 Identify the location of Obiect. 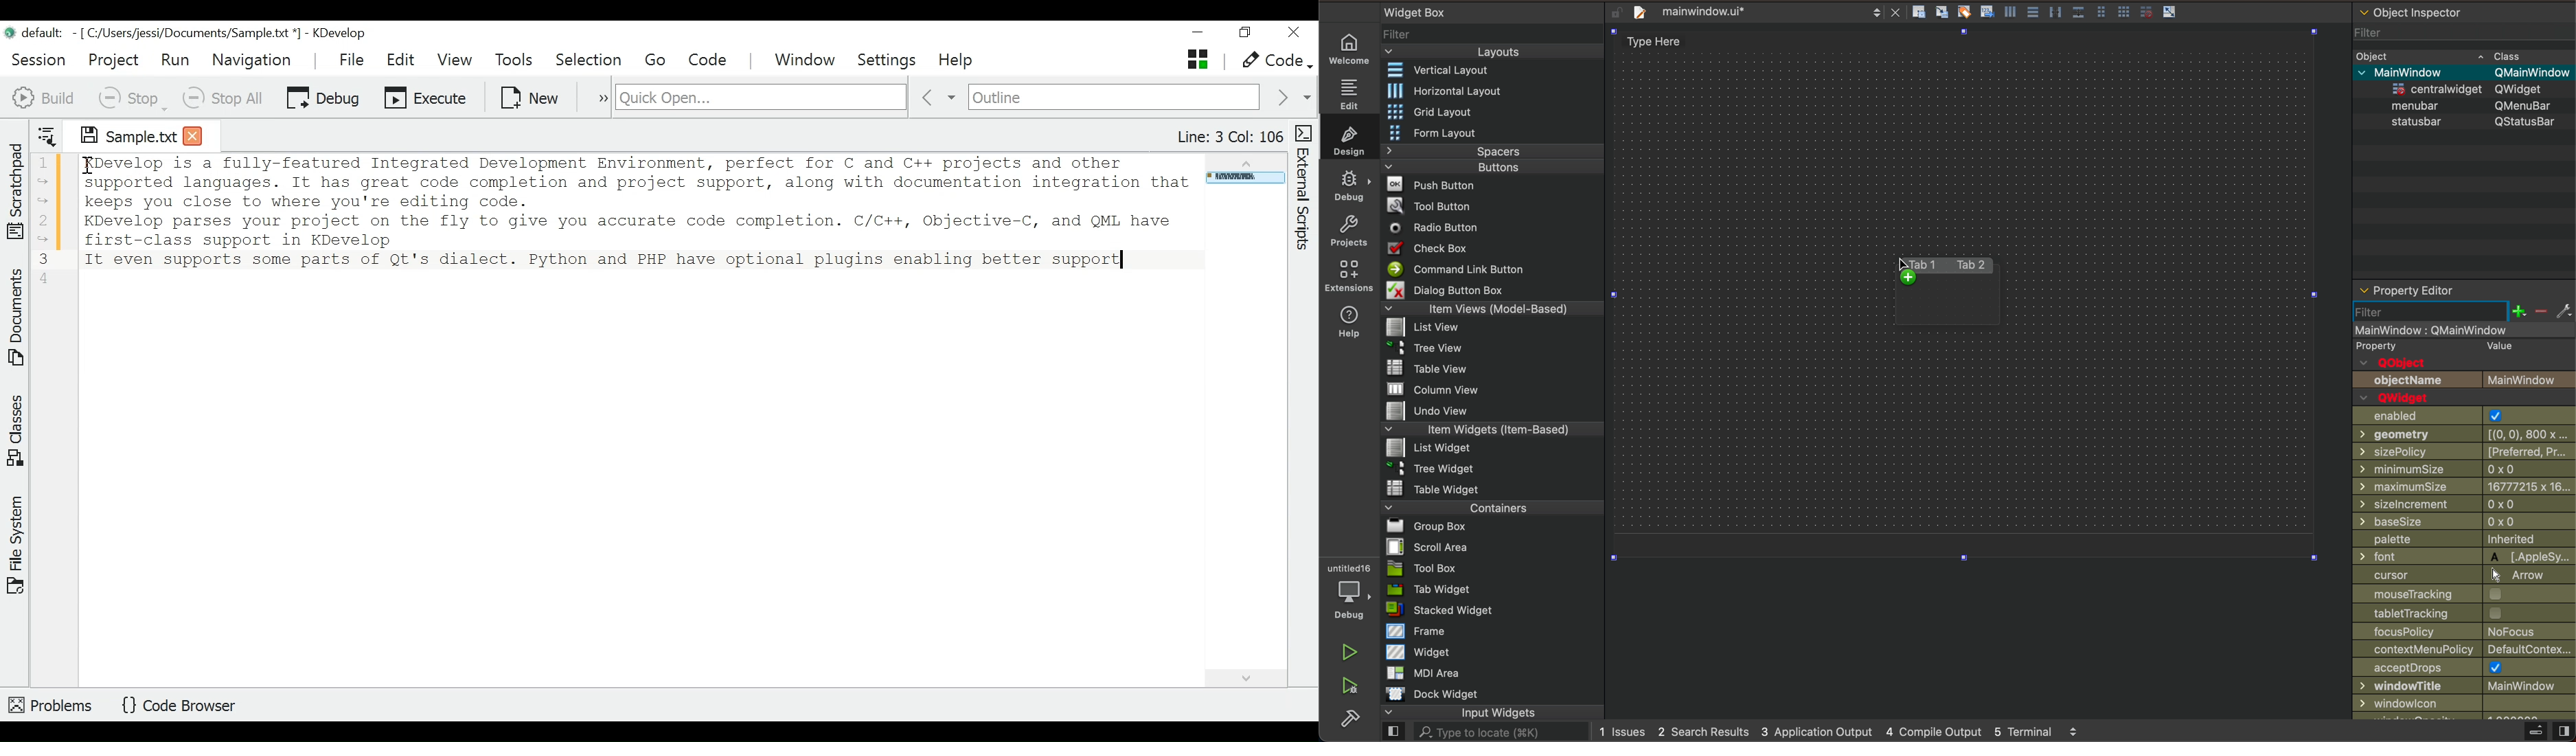
(2373, 54).